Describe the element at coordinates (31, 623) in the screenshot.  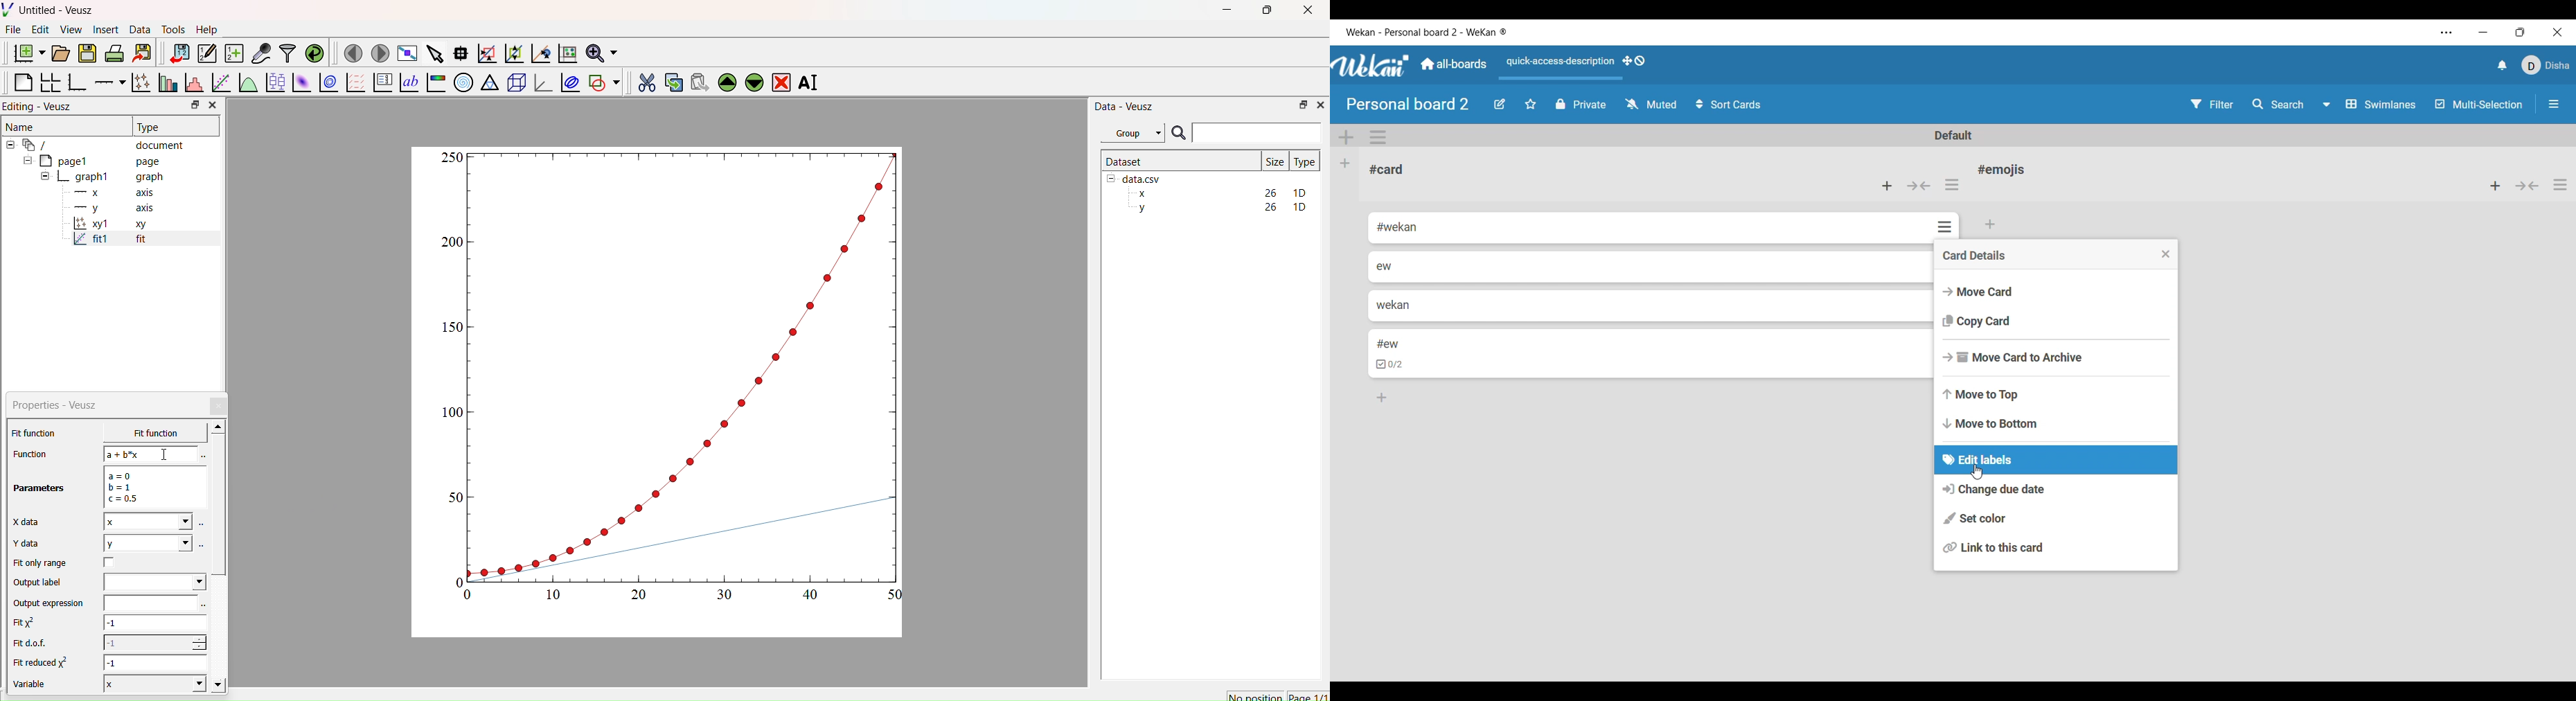
I see `Fit x^2` at that location.